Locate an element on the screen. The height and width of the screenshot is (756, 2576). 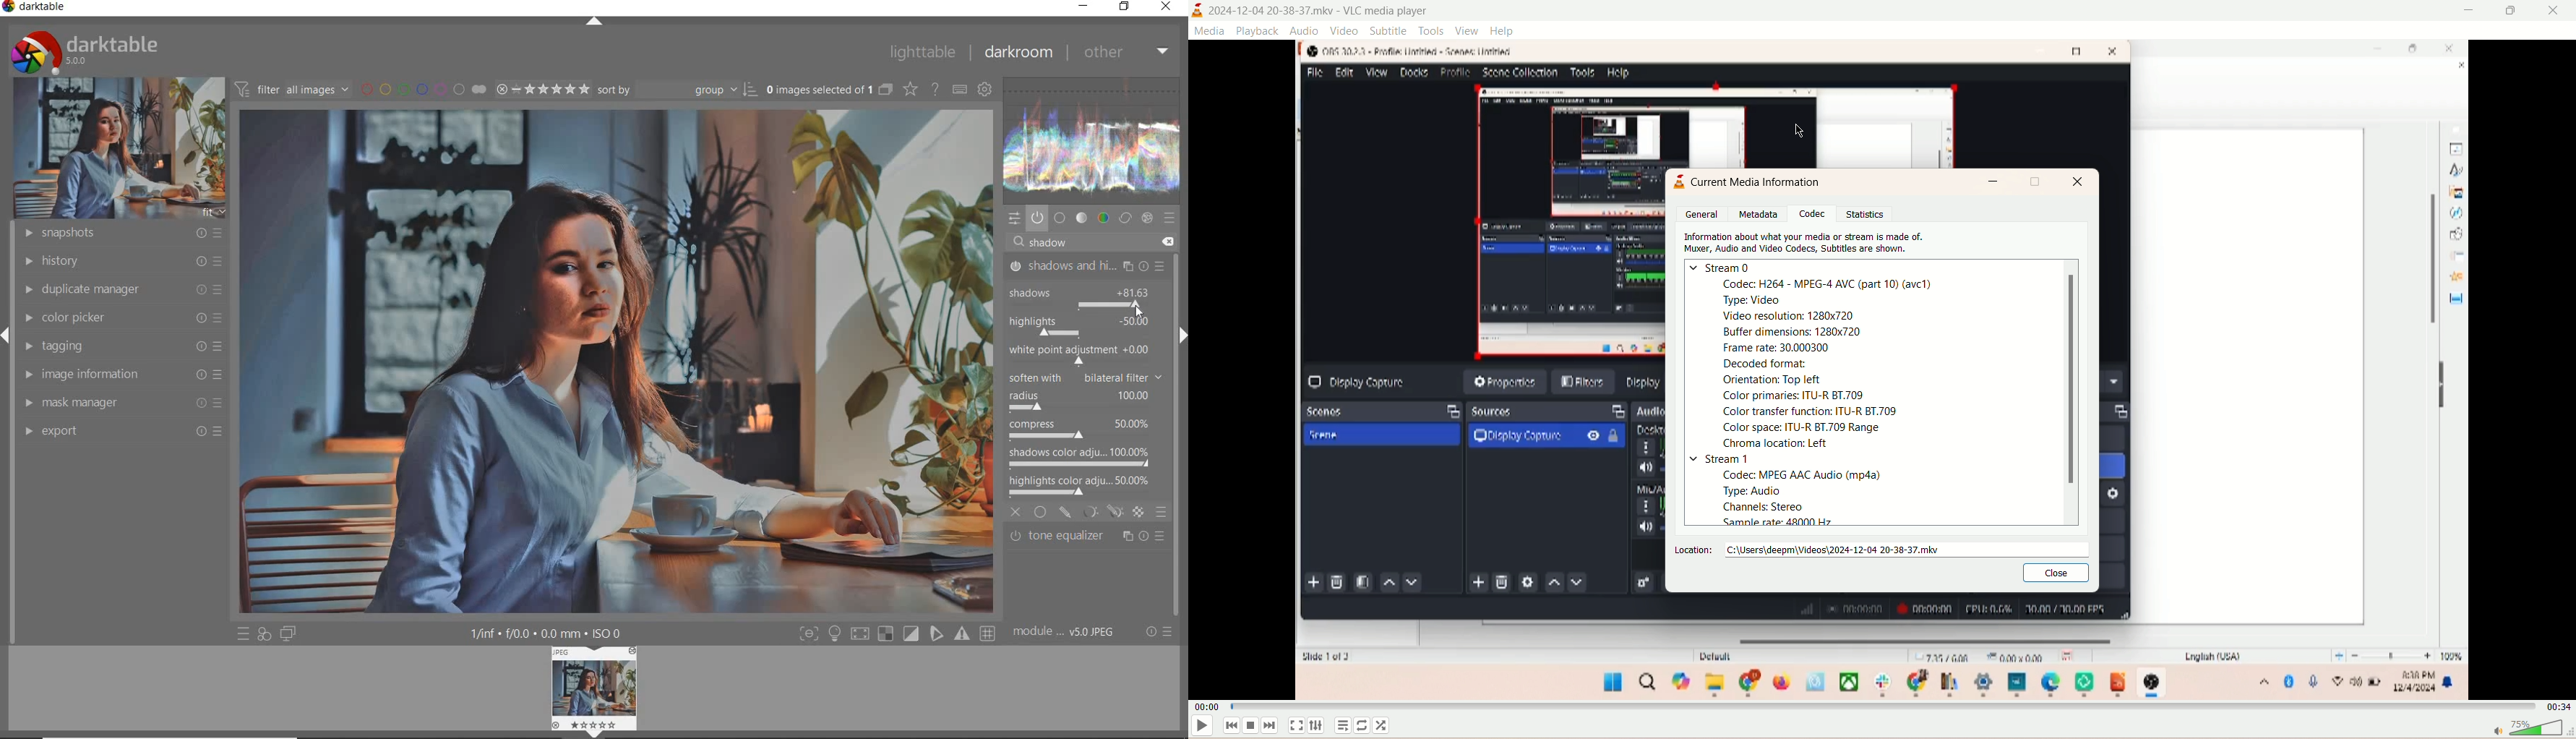
export is located at coordinates (121, 431).